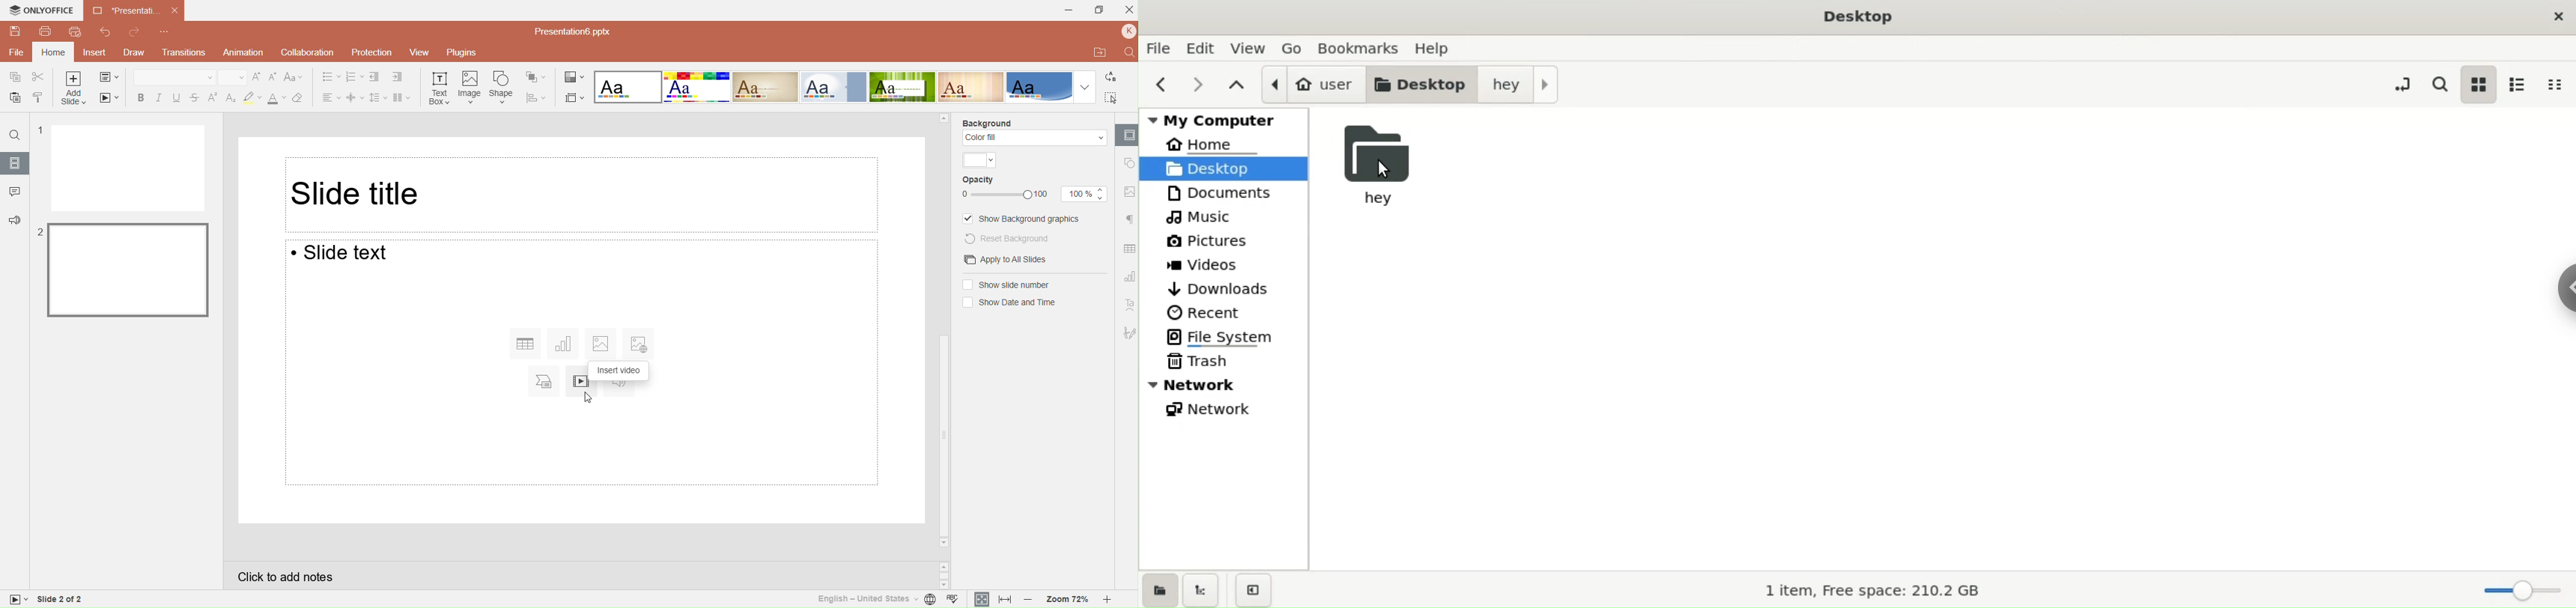  I want to click on File, so click(15, 53).